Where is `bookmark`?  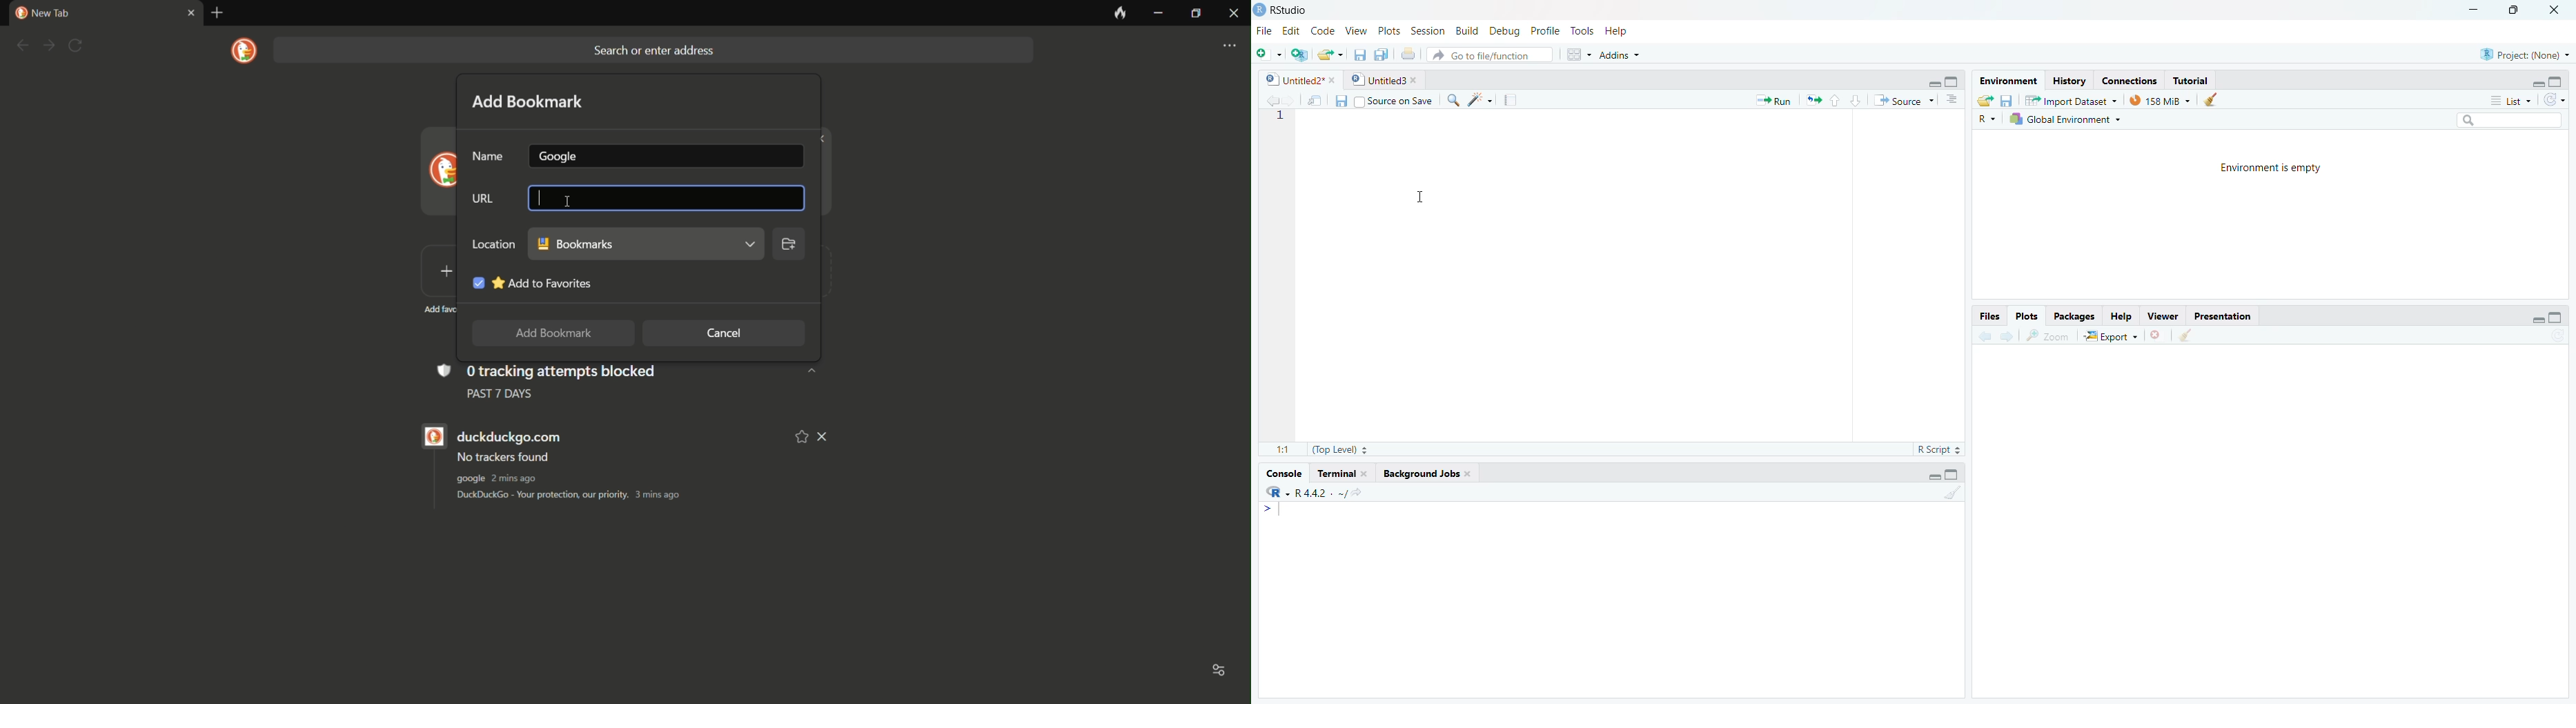
bookmark is located at coordinates (647, 244).